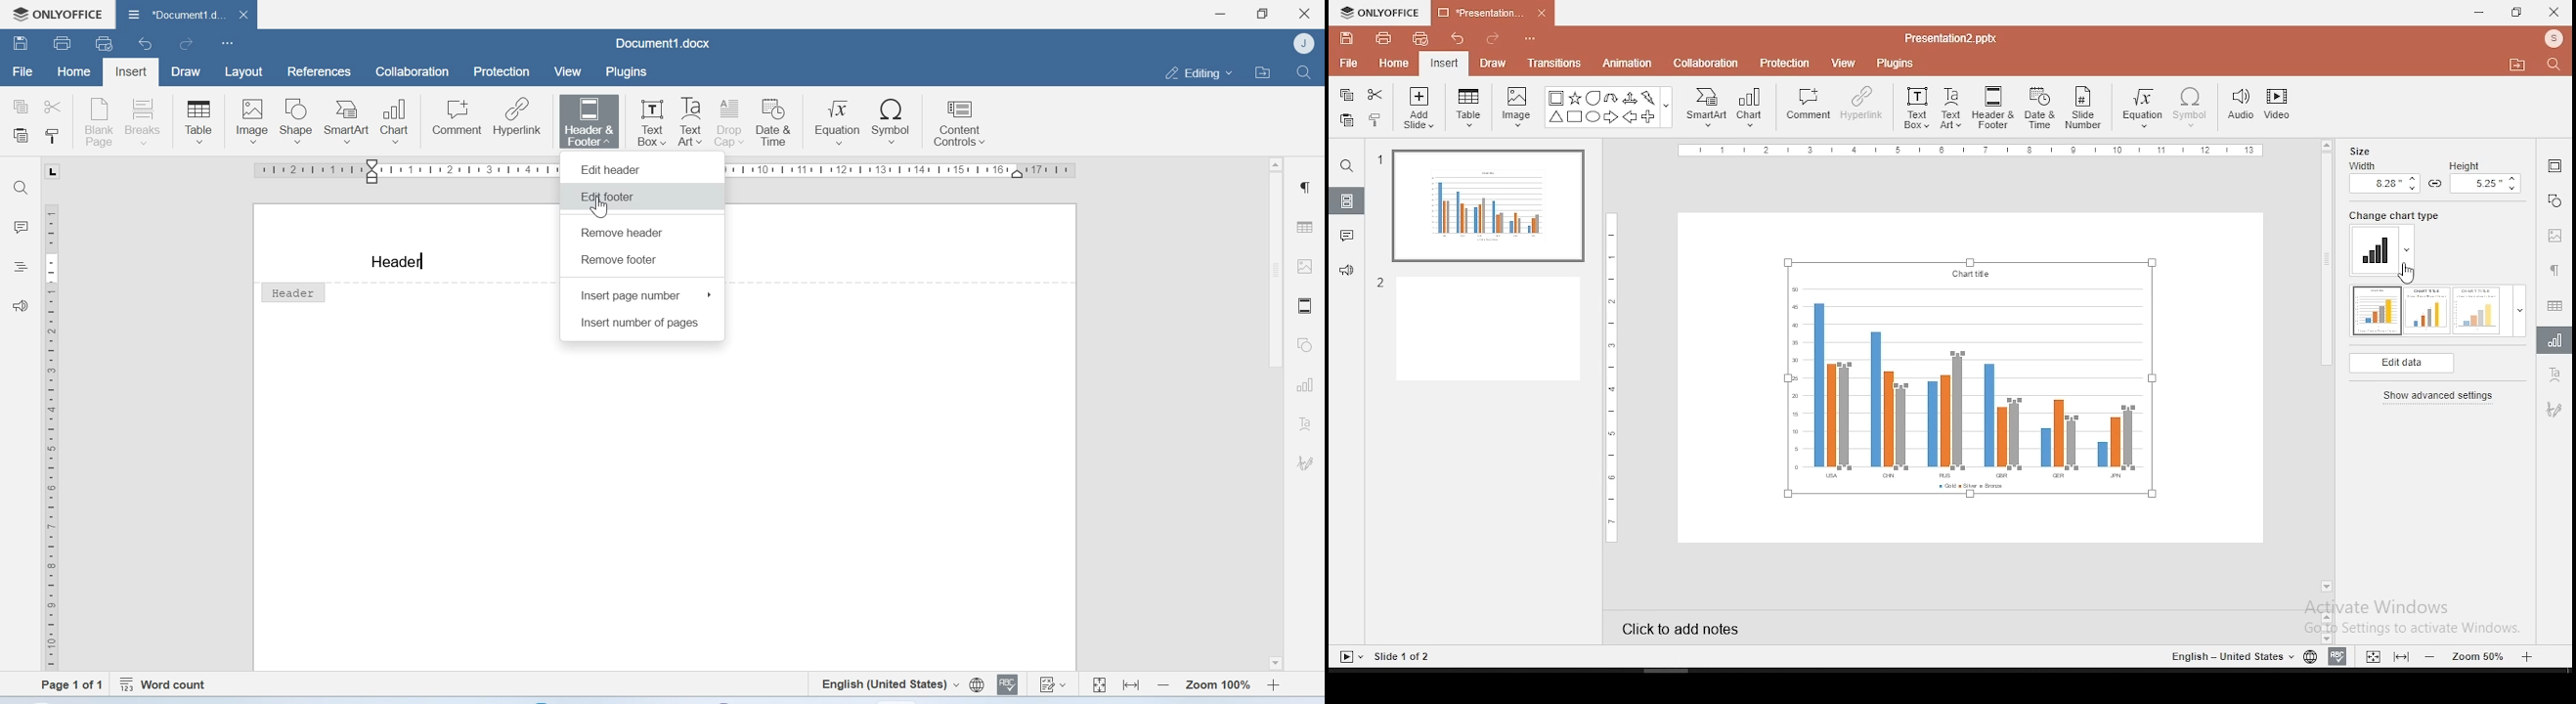 This screenshot has height=728, width=2576. I want to click on Chart, so click(400, 119).